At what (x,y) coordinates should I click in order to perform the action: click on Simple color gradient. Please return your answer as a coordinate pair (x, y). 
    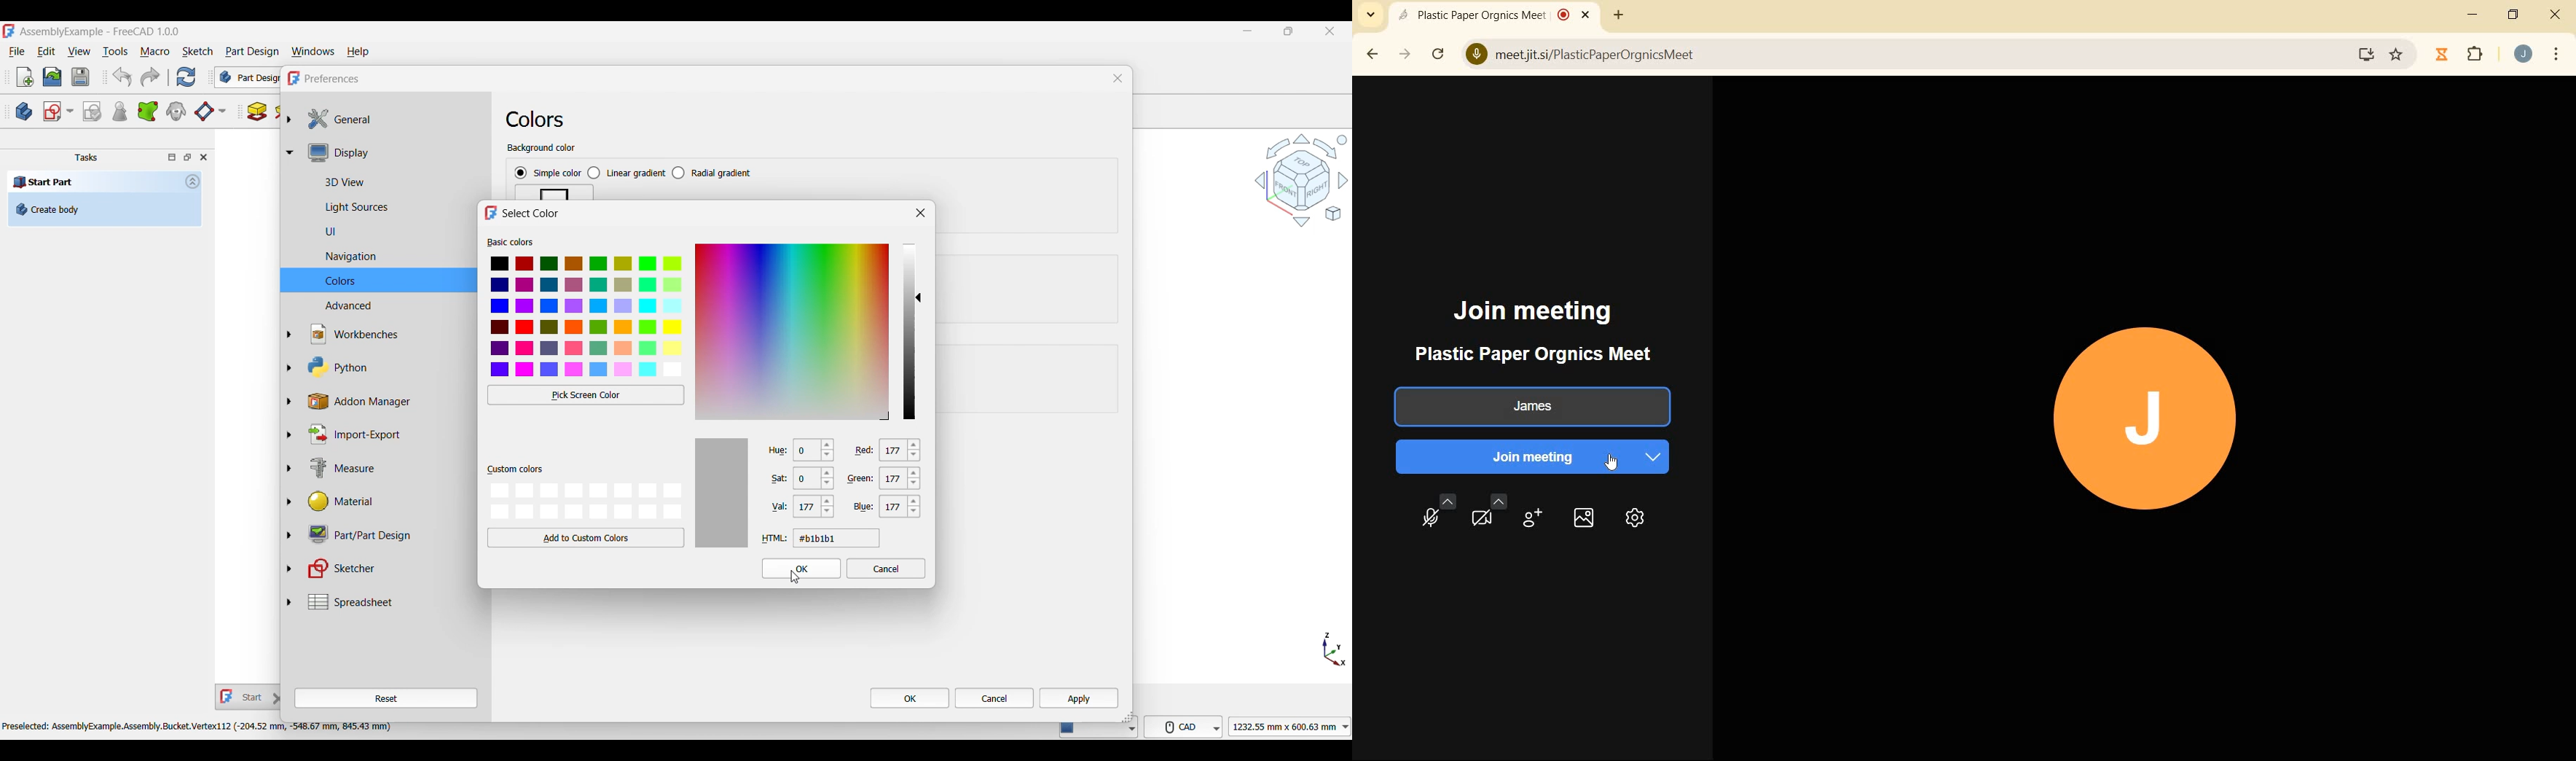
    Looking at the image, I should click on (548, 173).